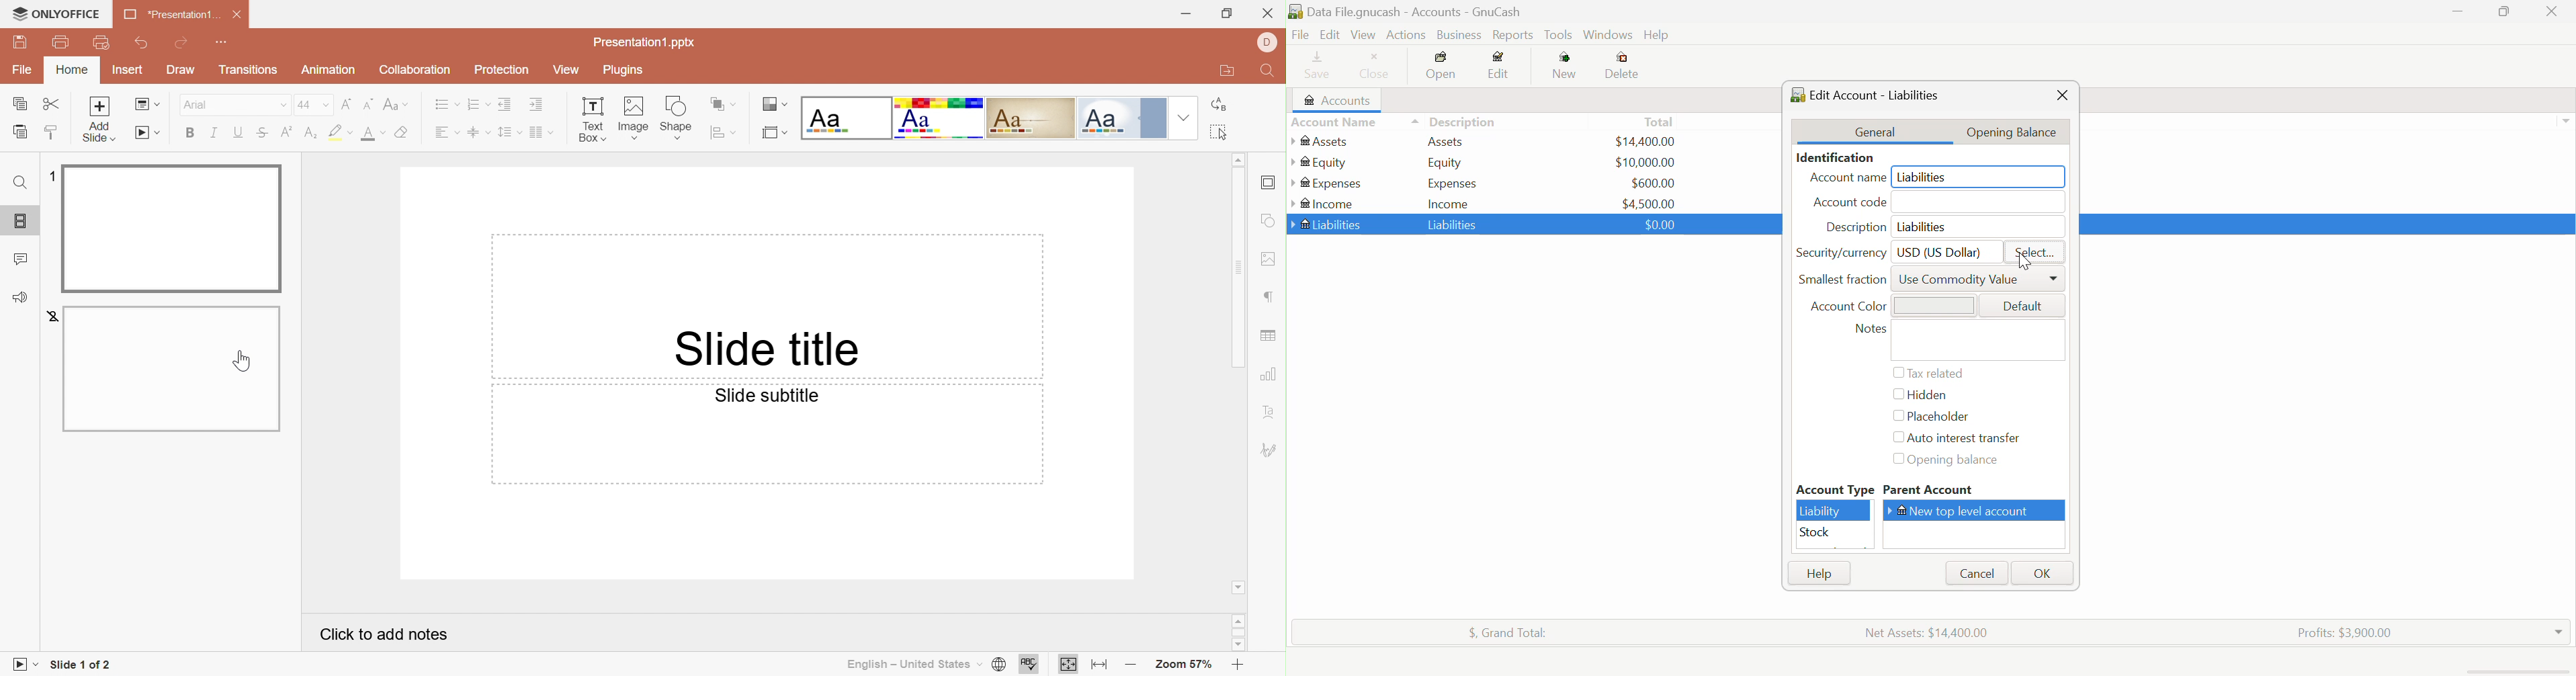 This screenshot has width=2576, height=700. What do you see at coordinates (1326, 204) in the screenshot?
I see `Income Account` at bounding box center [1326, 204].